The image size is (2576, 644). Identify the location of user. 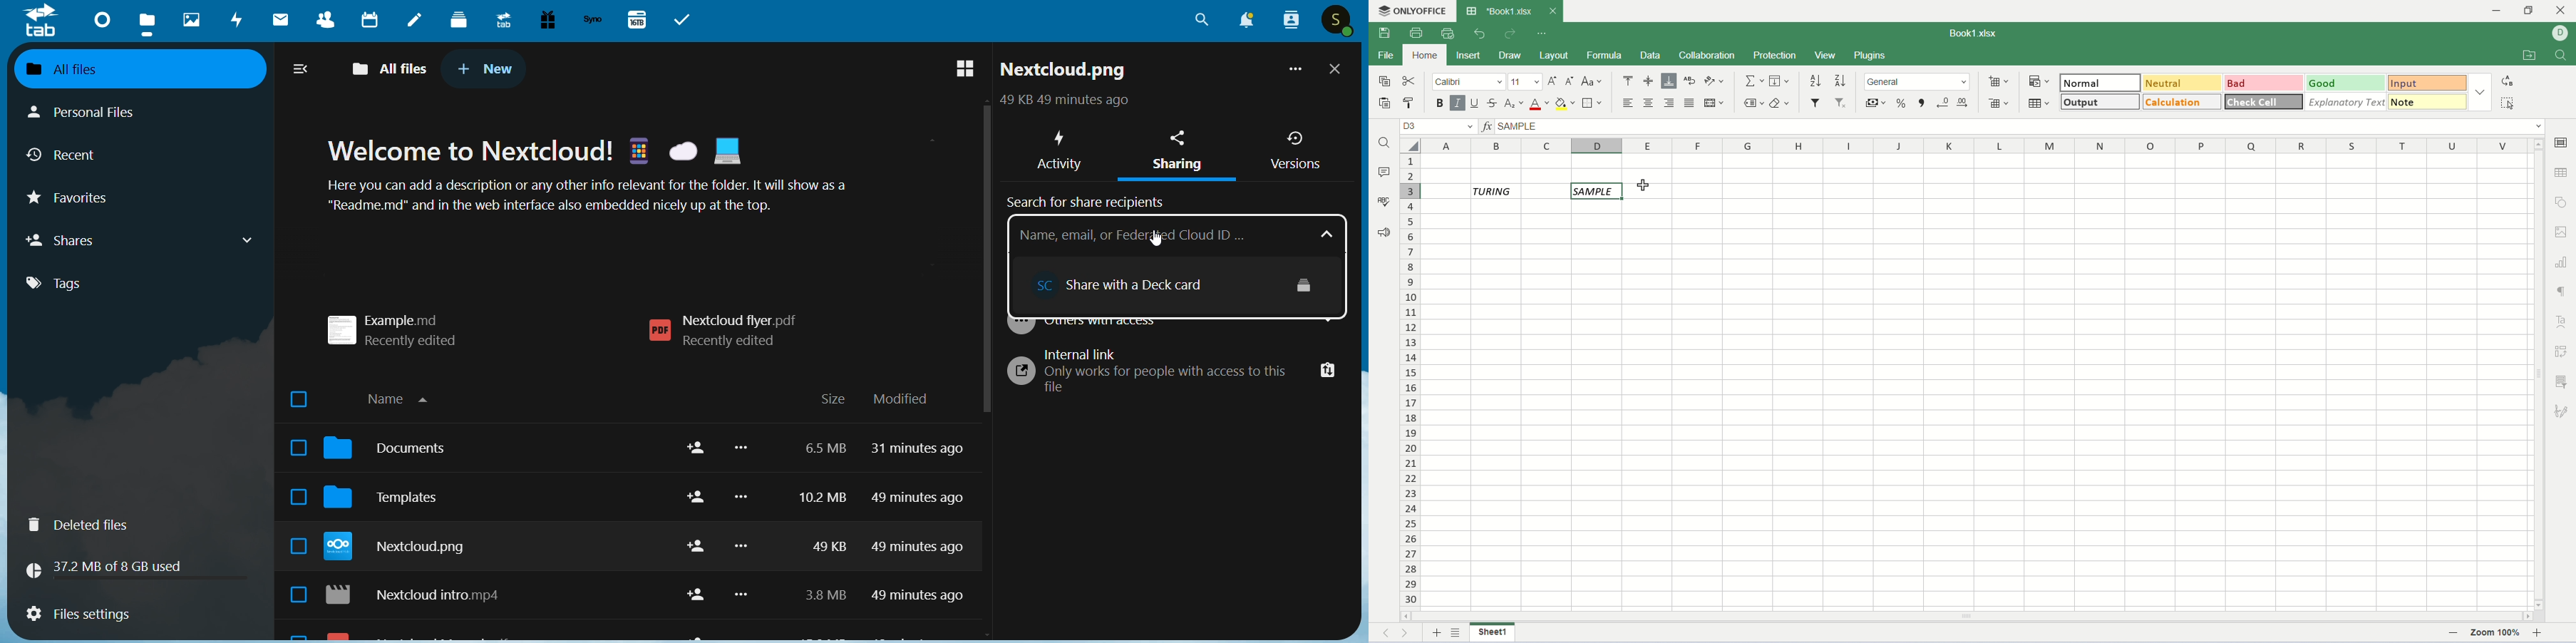
(1339, 21).